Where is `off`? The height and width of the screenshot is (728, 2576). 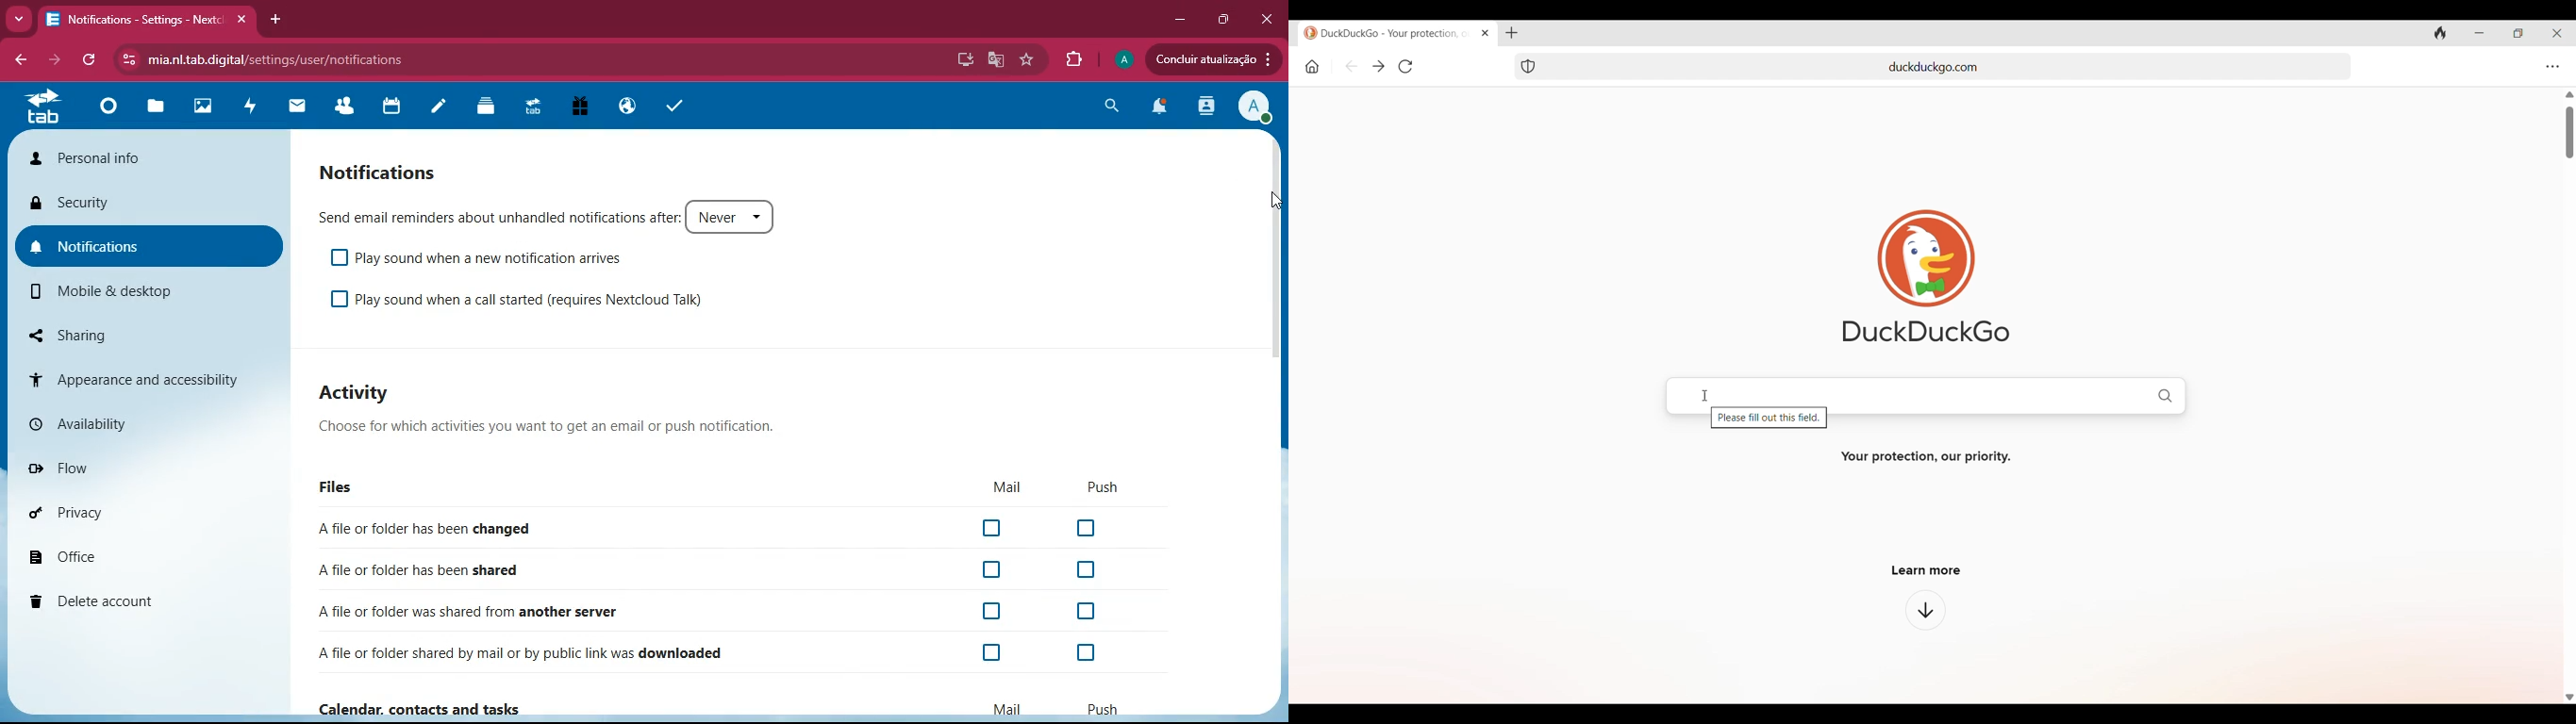
off is located at coordinates (1088, 652).